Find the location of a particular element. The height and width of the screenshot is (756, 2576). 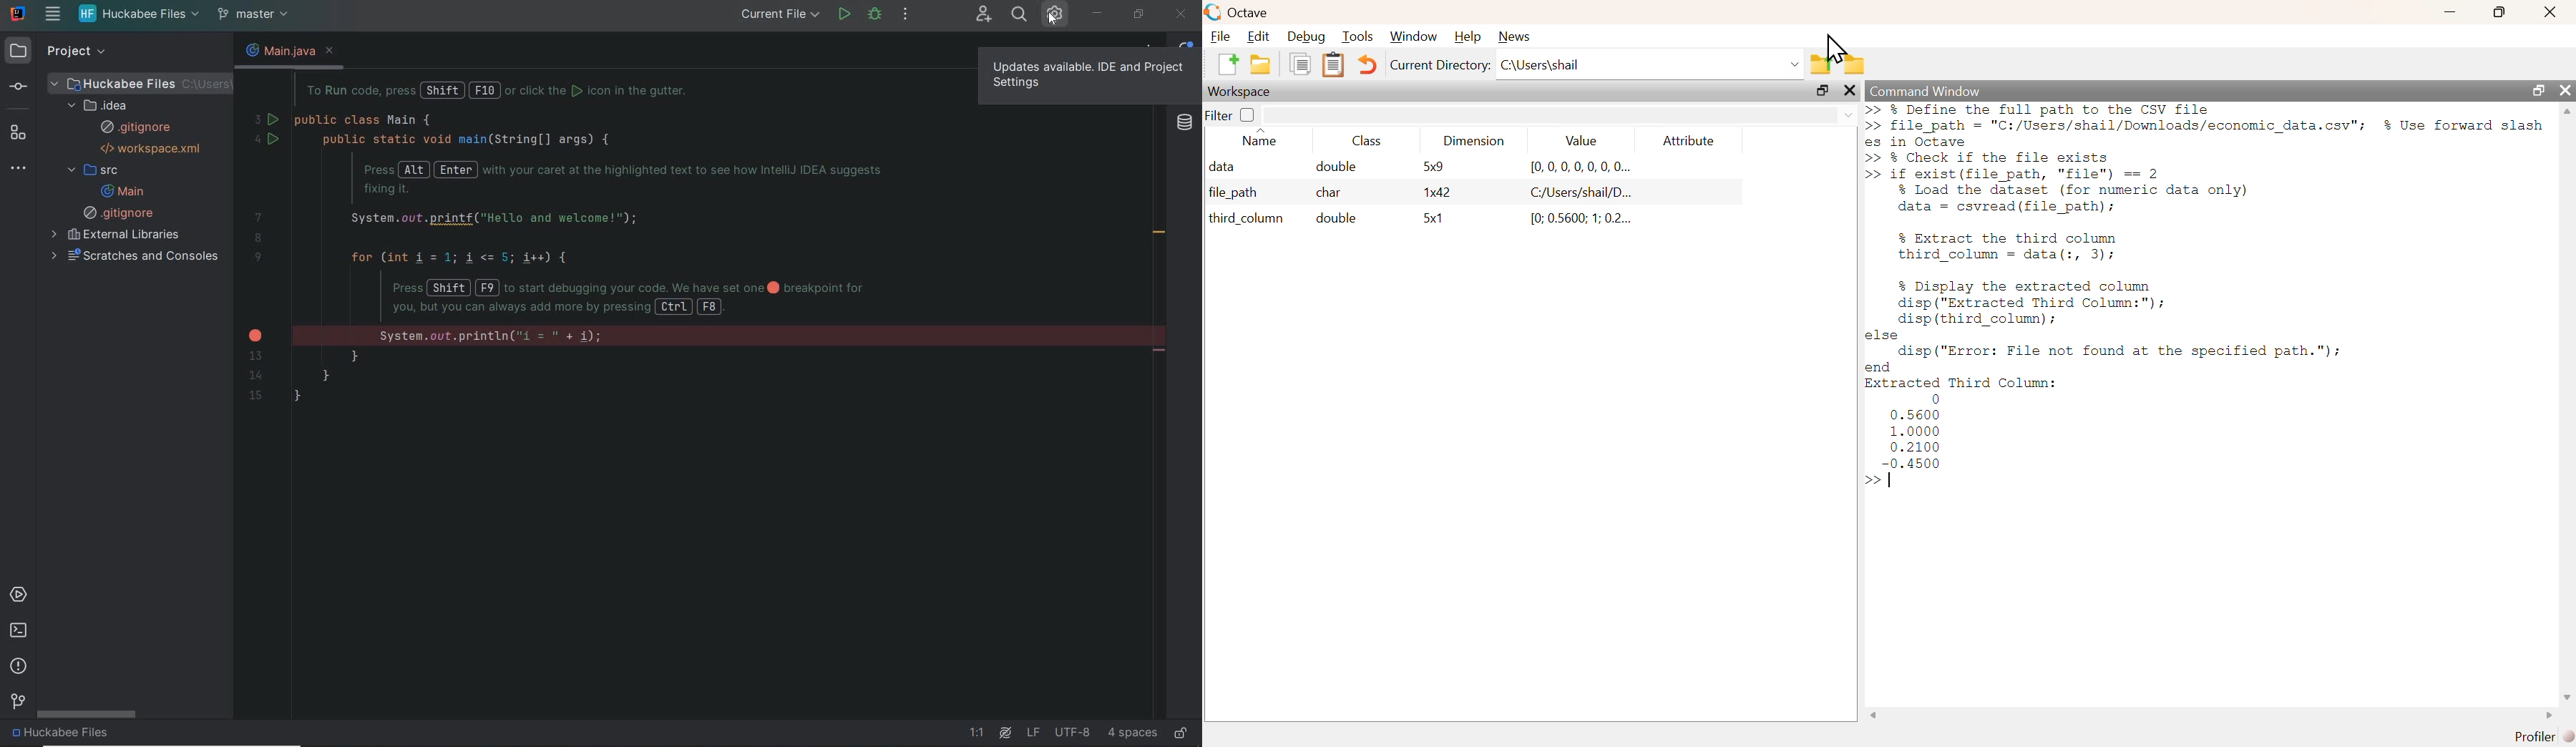

documents is located at coordinates (1302, 65).